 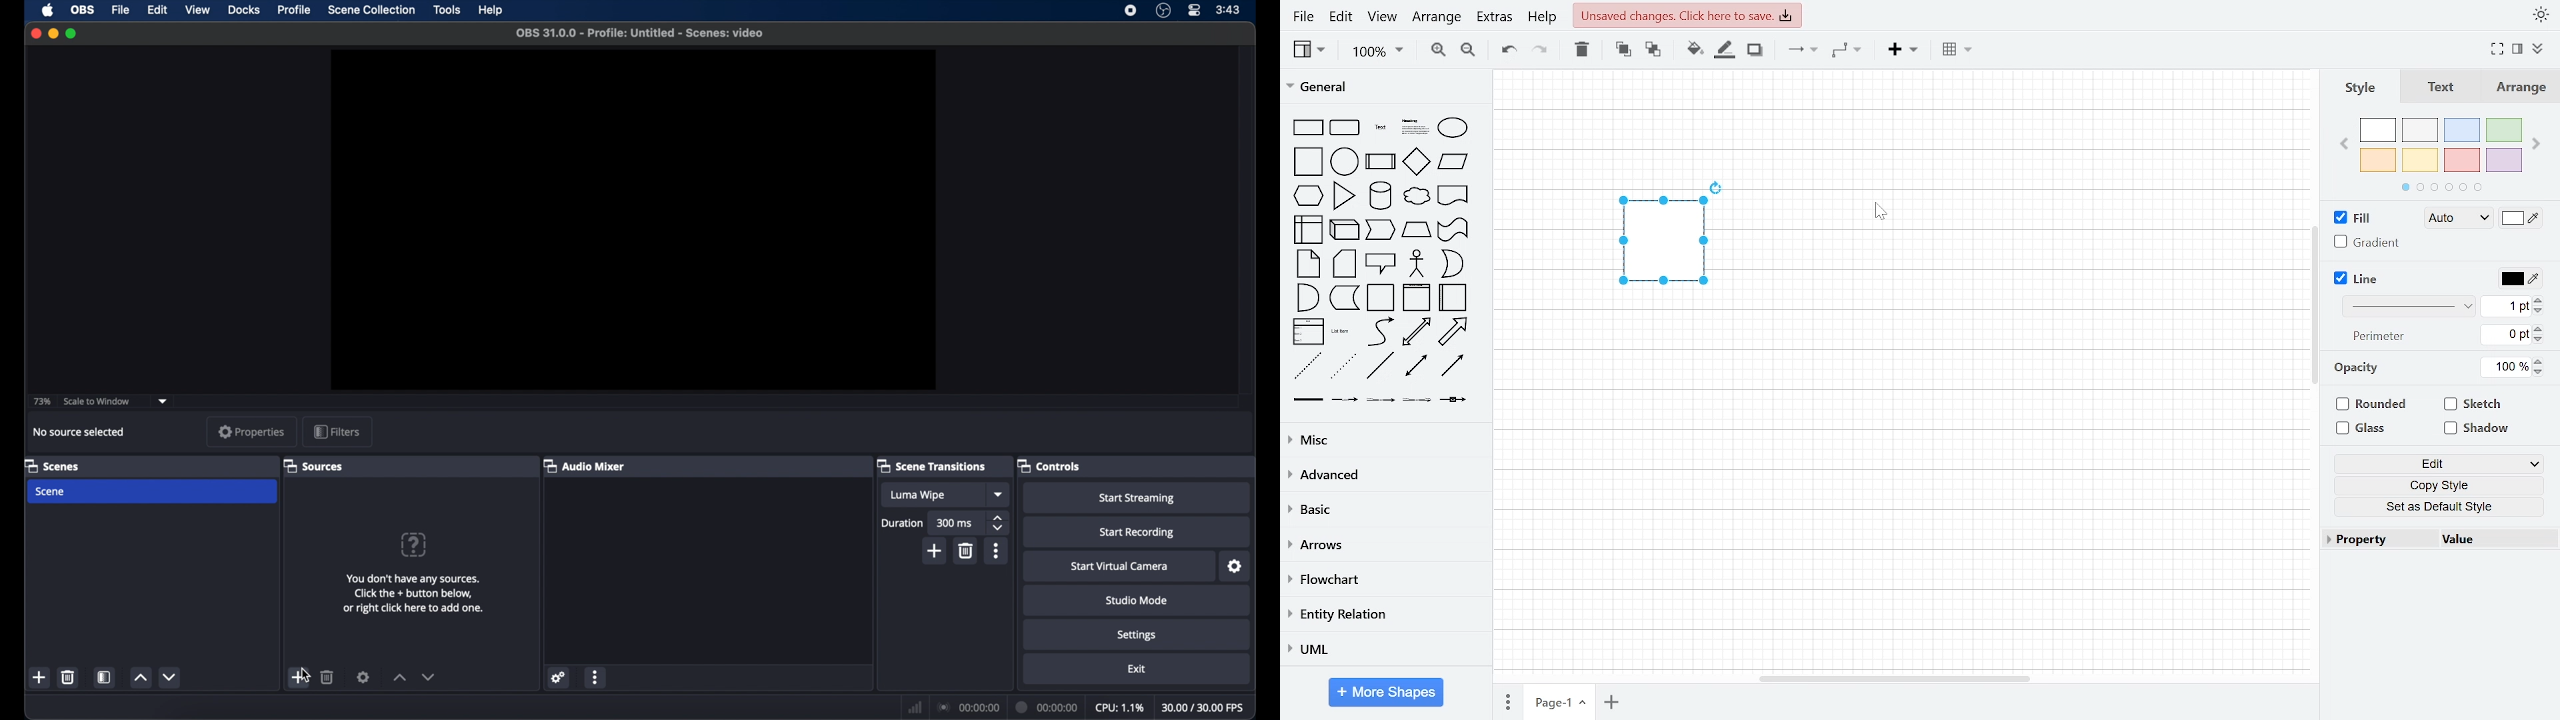 What do you see at coordinates (2540, 301) in the screenshot?
I see `increase line width` at bounding box center [2540, 301].